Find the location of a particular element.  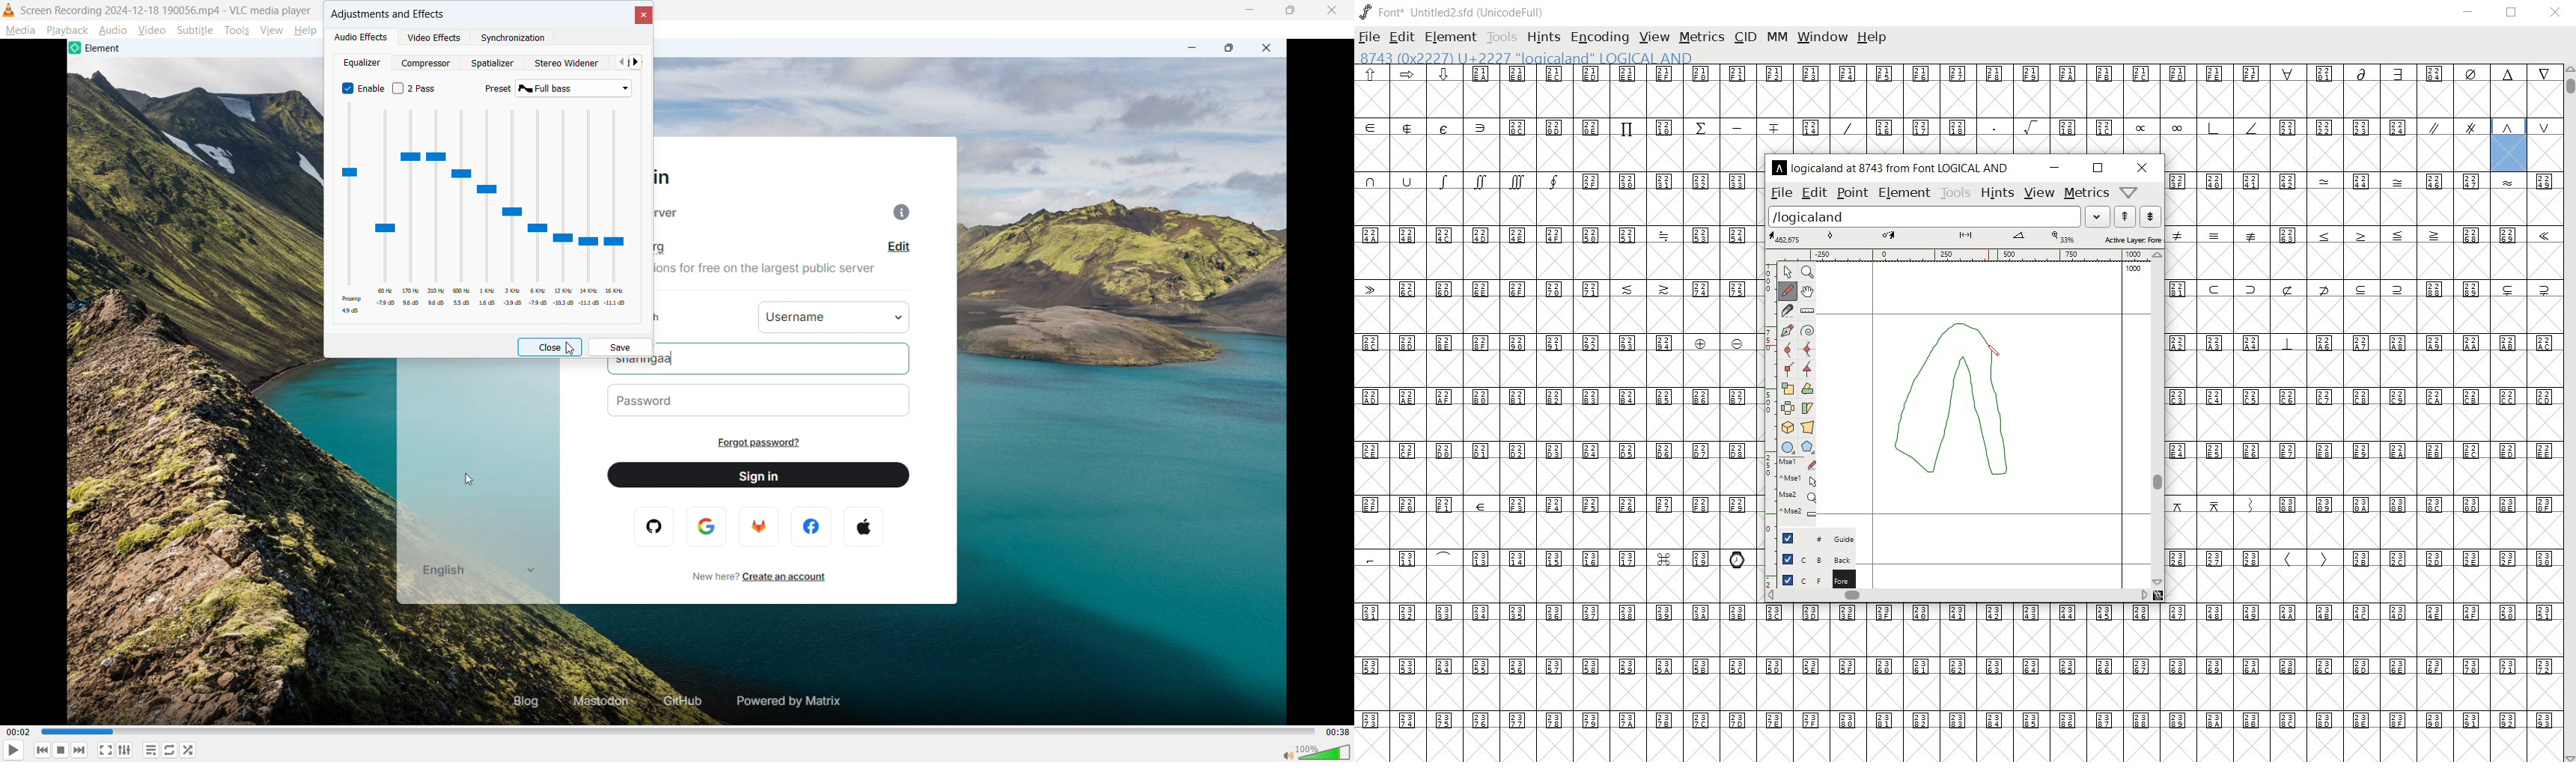

polygon or star is located at coordinates (1808, 448).